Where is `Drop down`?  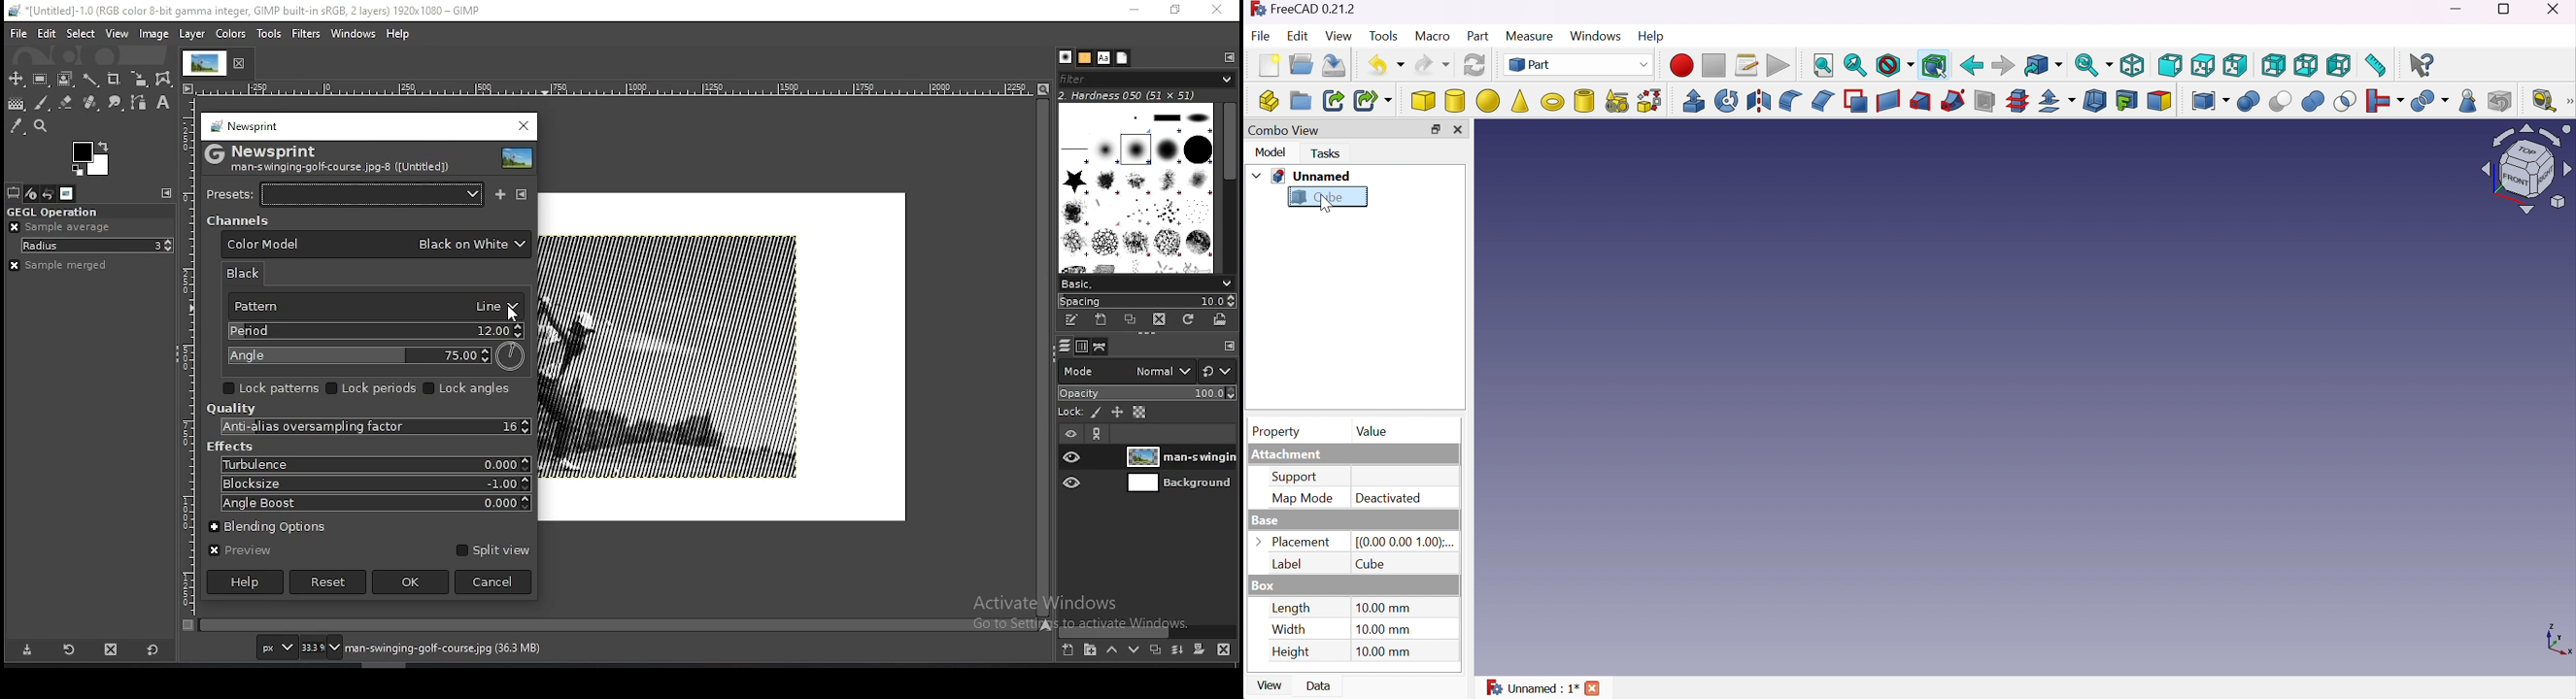
Drop down is located at coordinates (1257, 176).